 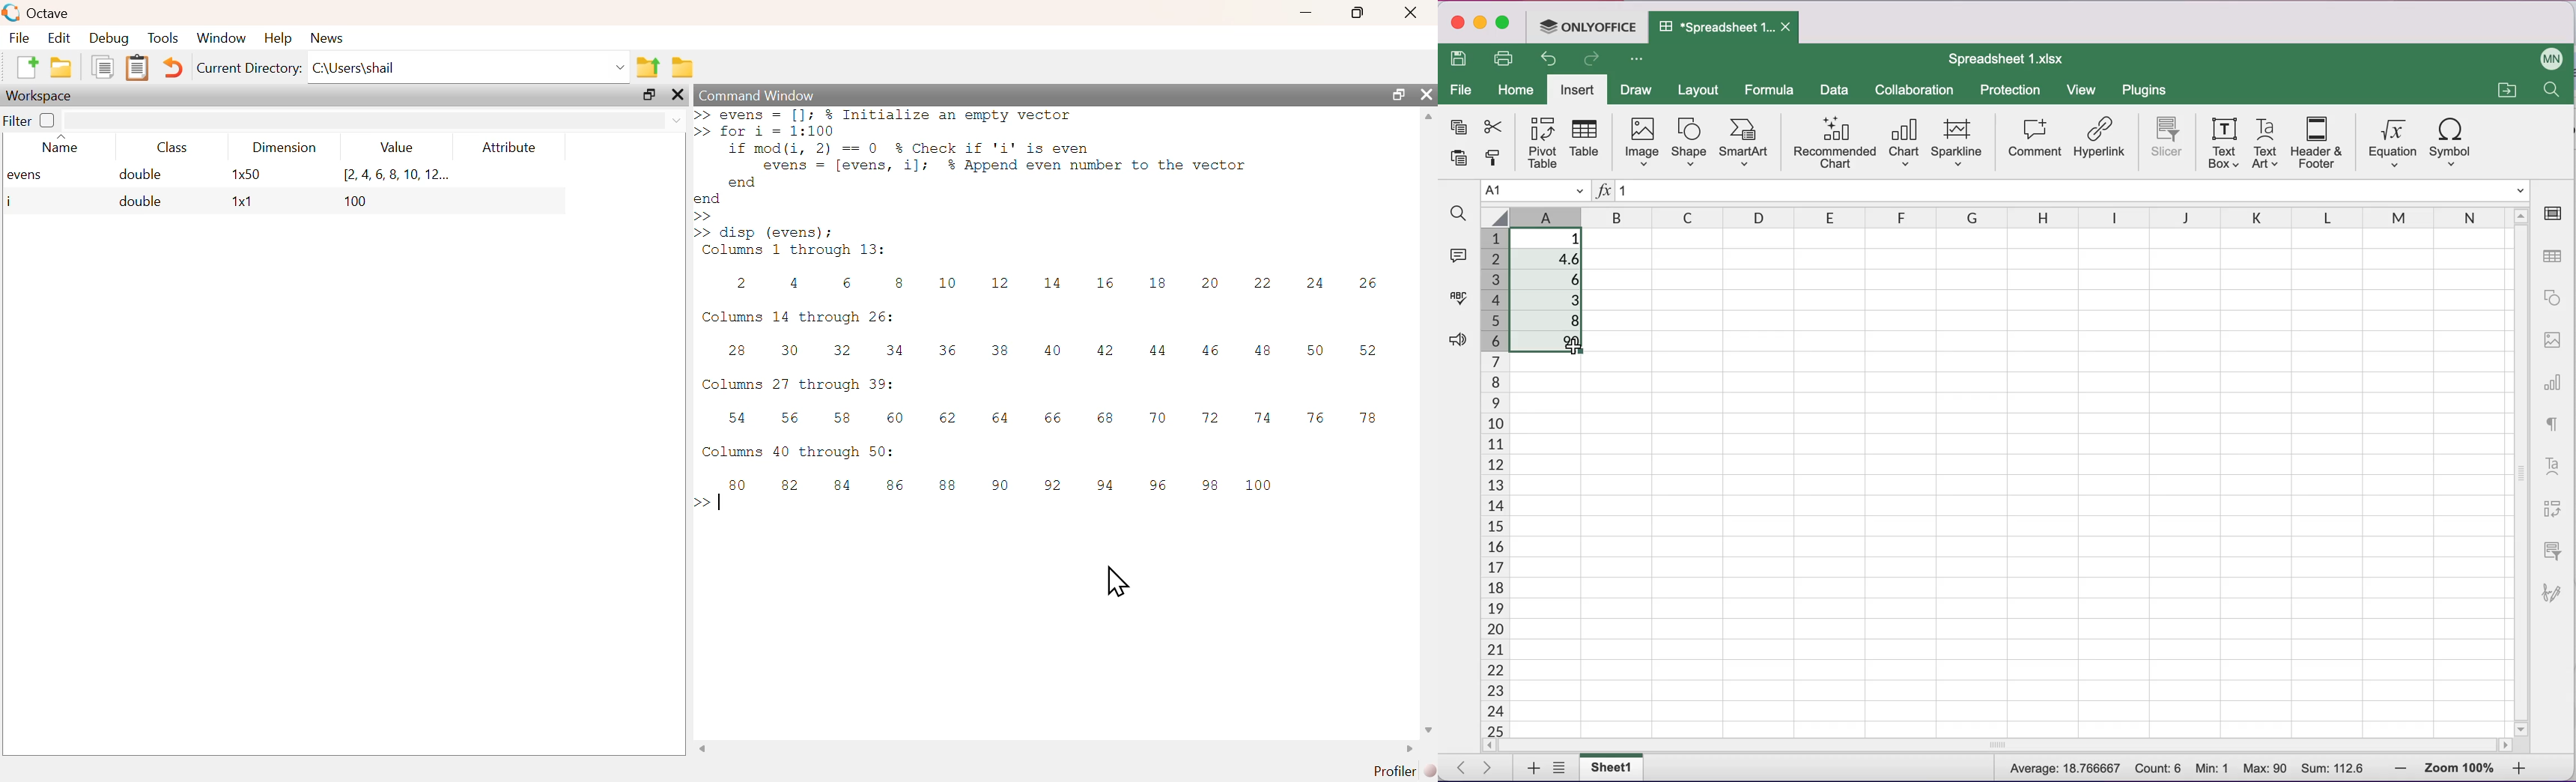 What do you see at coordinates (1958, 142) in the screenshot?
I see `sparkline` at bounding box center [1958, 142].